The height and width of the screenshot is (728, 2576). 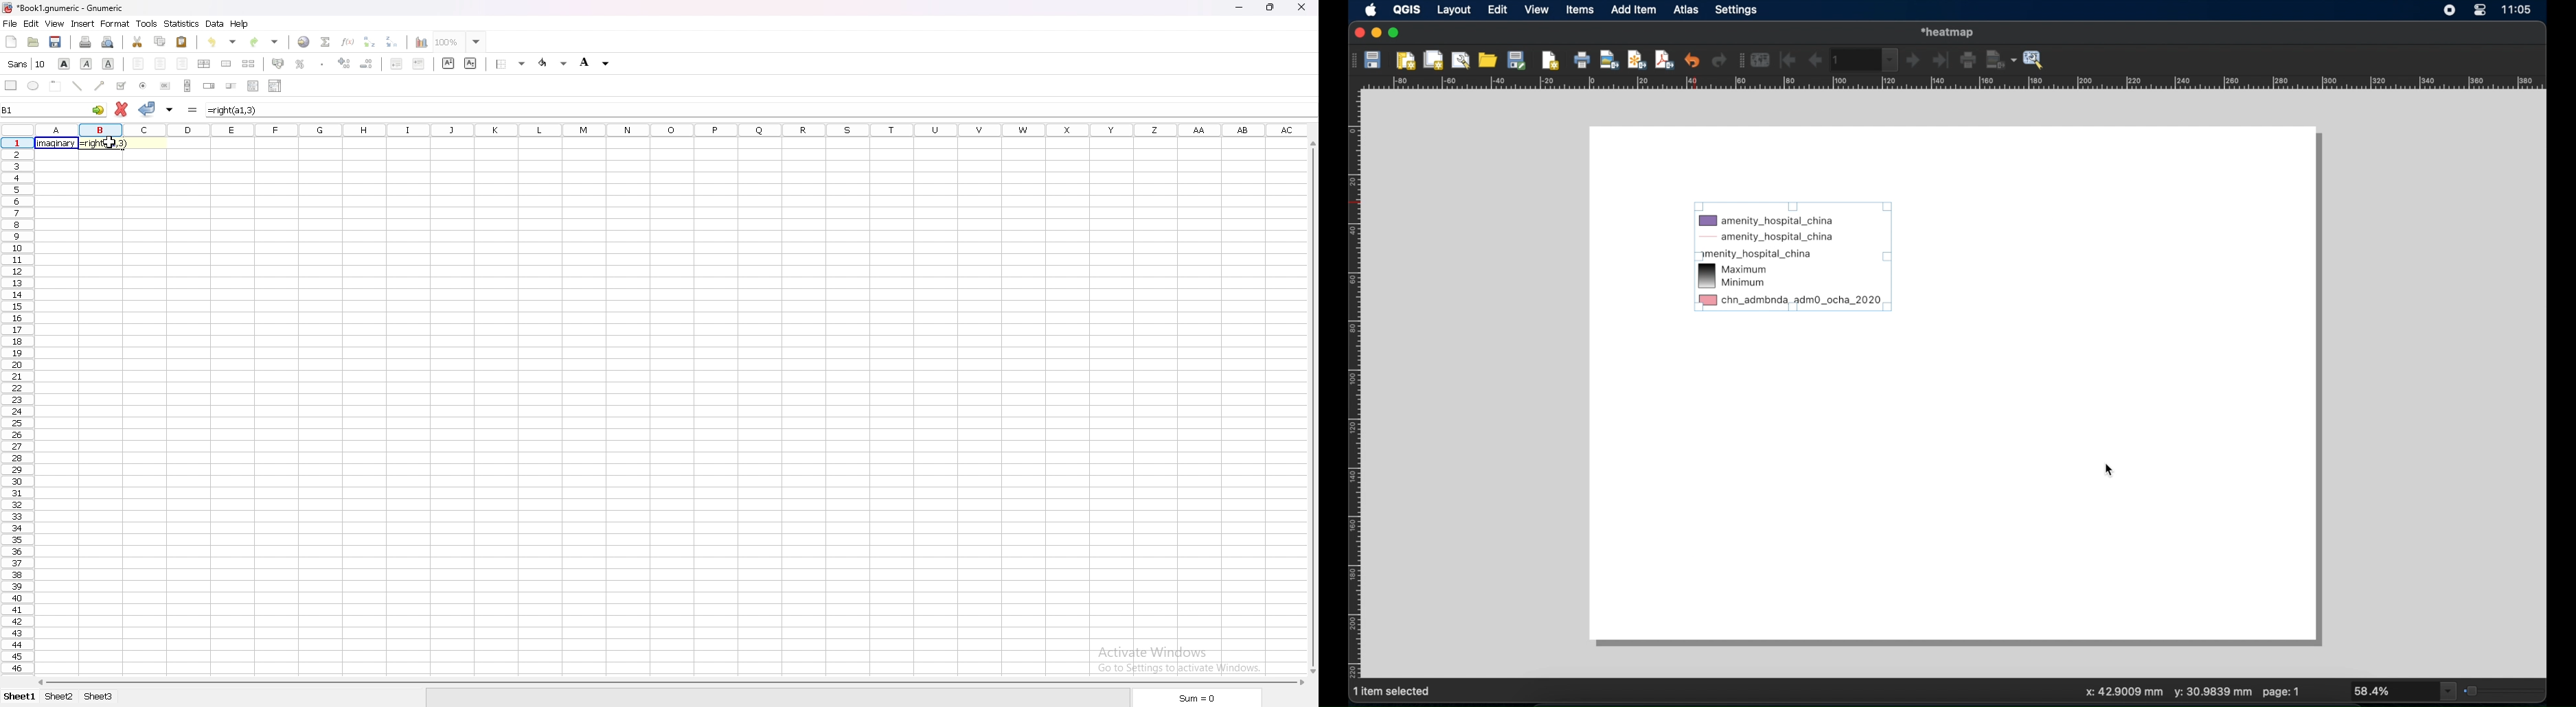 I want to click on right align, so click(x=183, y=63).